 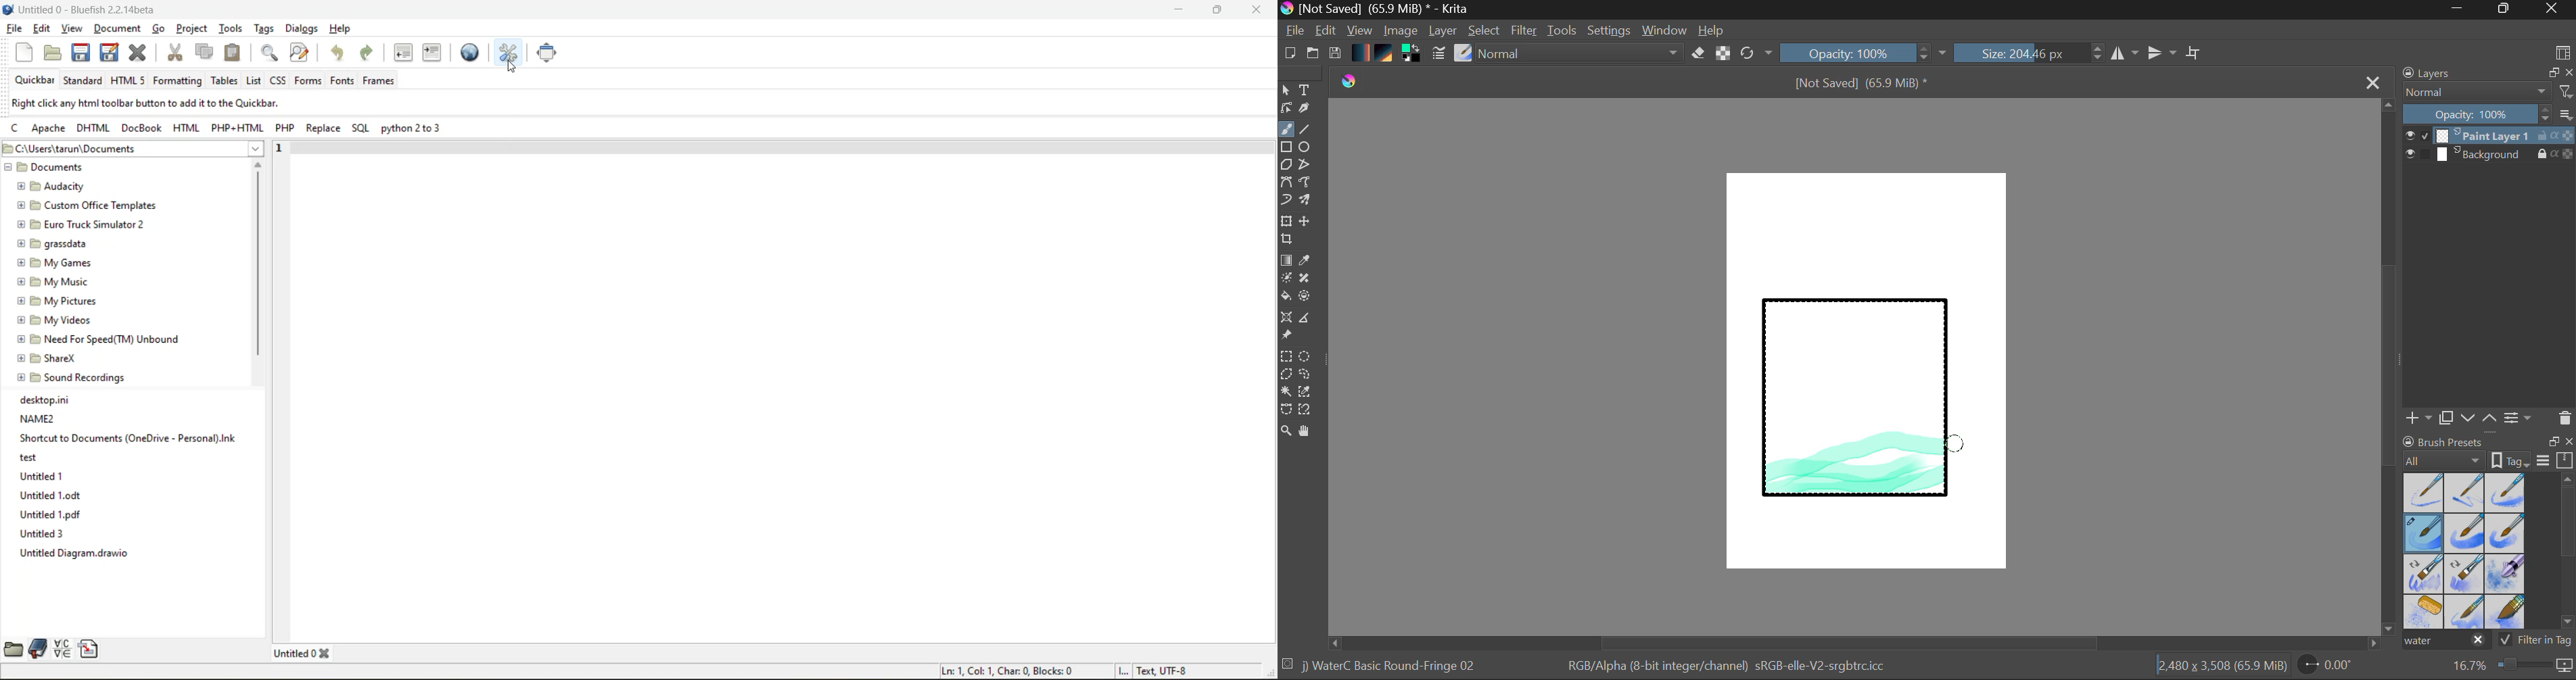 I want to click on Colorize Mask Tool, so click(x=1287, y=279).